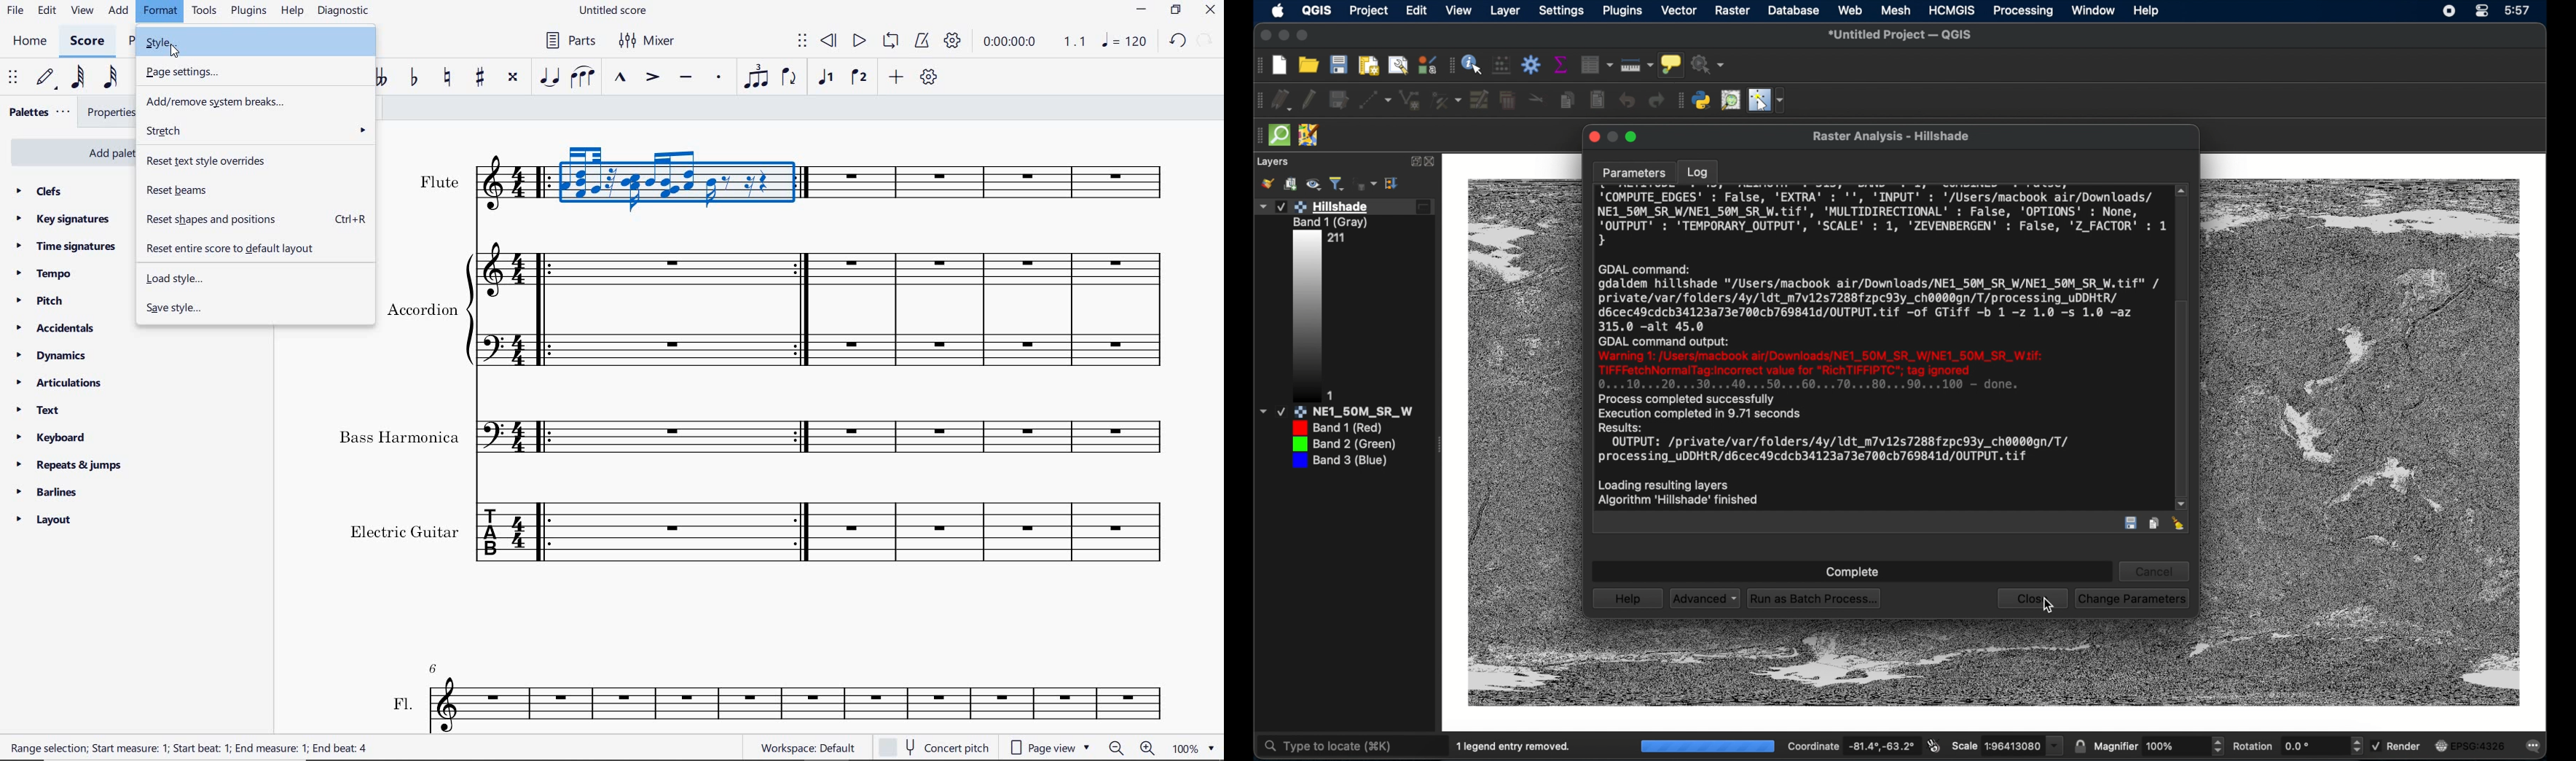 This screenshot has width=2576, height=784. I want to click on RANGE SELECTION, so click(200, 749).